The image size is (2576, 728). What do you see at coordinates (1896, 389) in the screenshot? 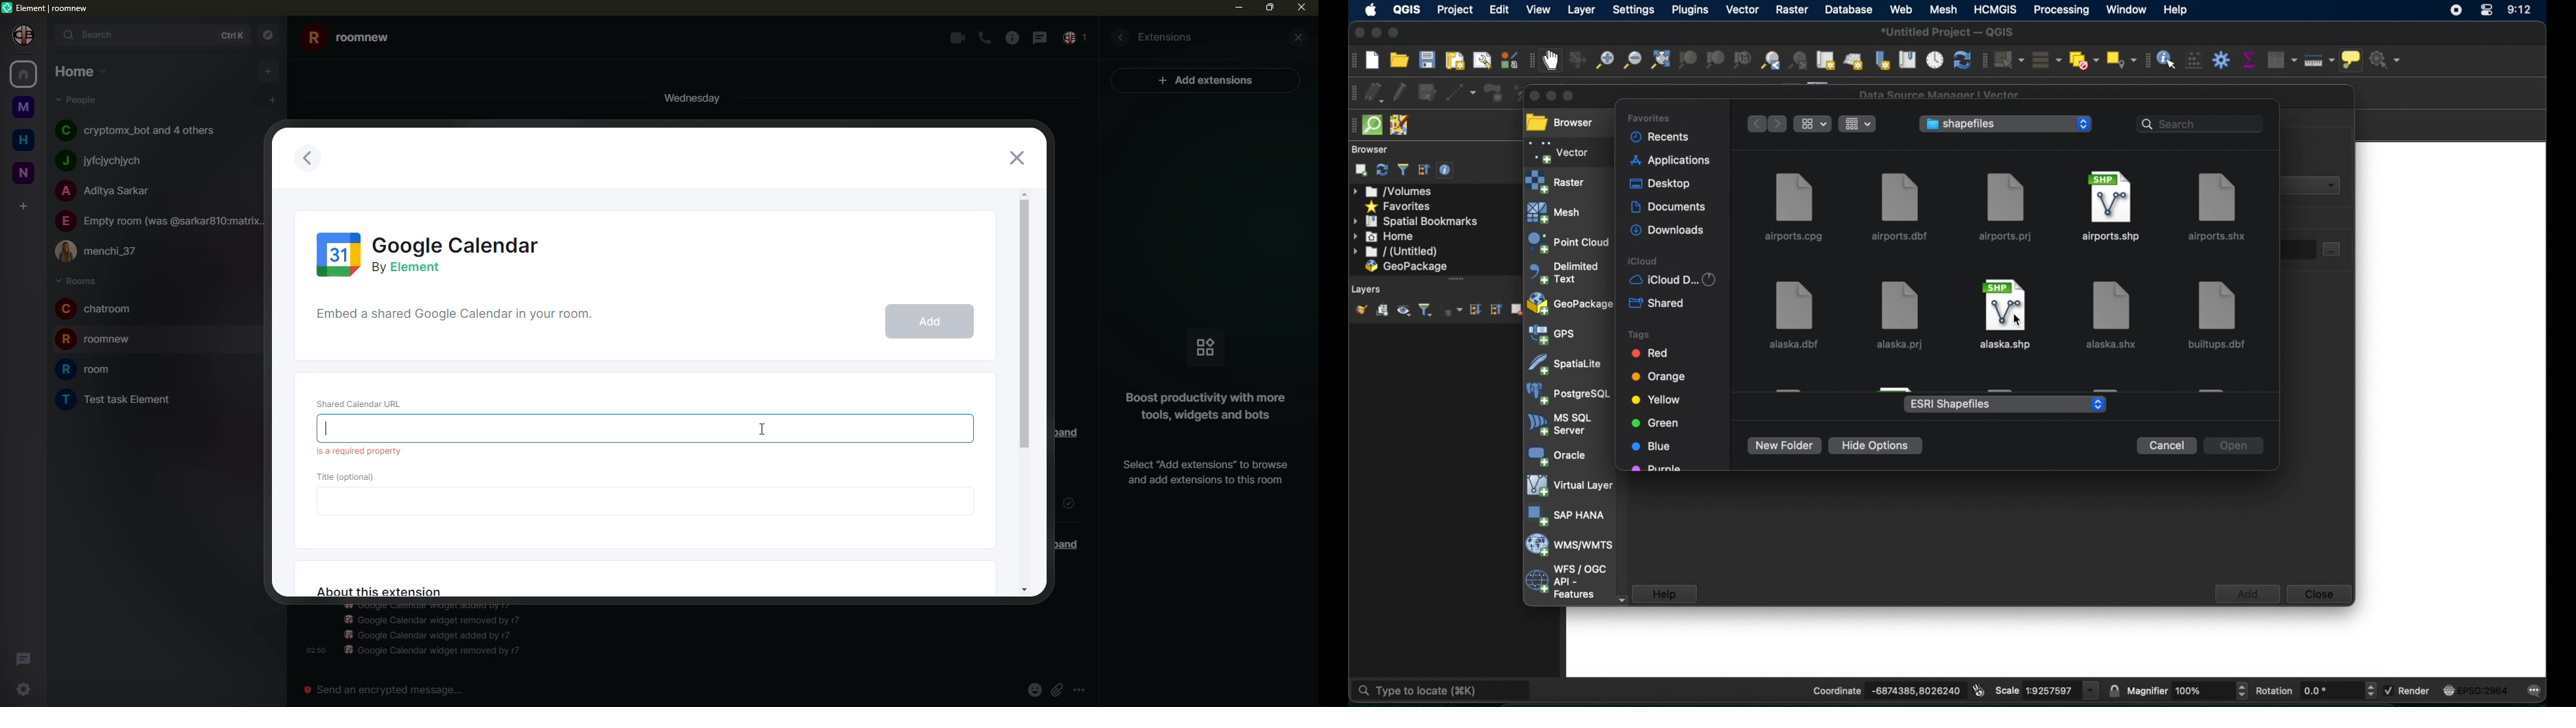
I see `obscured file` at bounding box center [1896, 389].